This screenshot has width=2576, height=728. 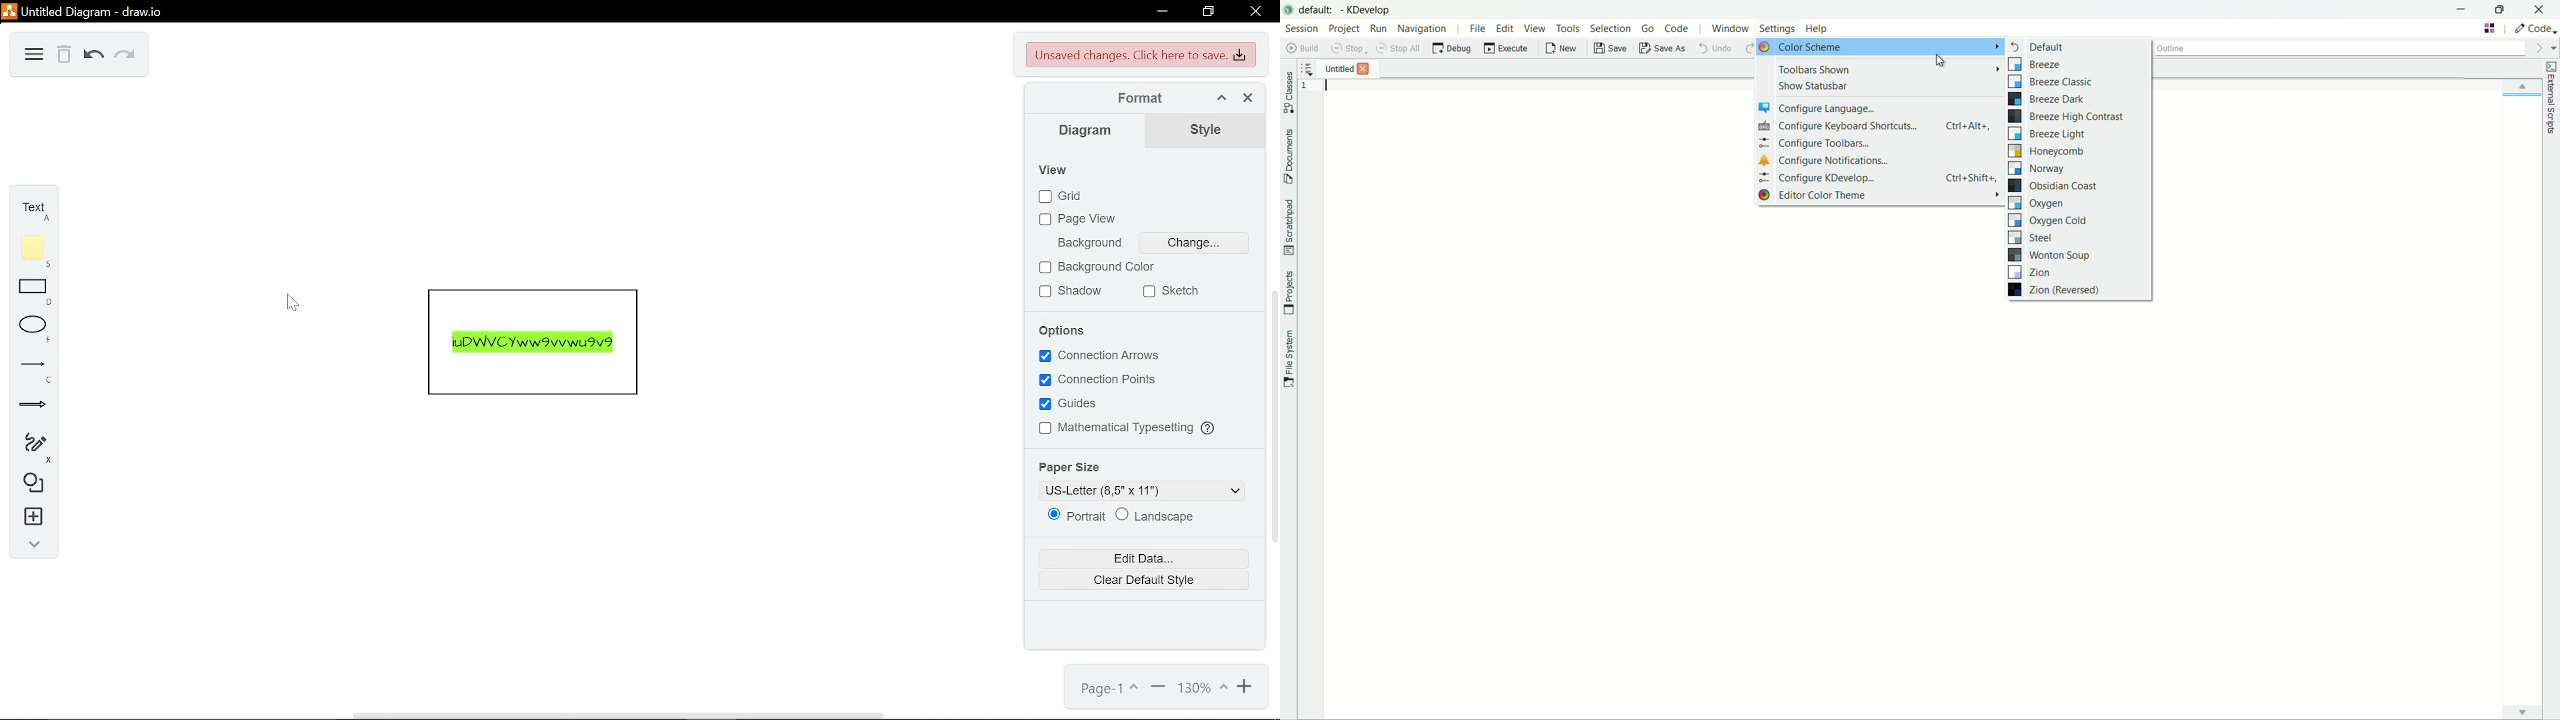 What do you see at coordinates (29, 248) in the screenshot?
I see `note` at bounding box center [29, 248].